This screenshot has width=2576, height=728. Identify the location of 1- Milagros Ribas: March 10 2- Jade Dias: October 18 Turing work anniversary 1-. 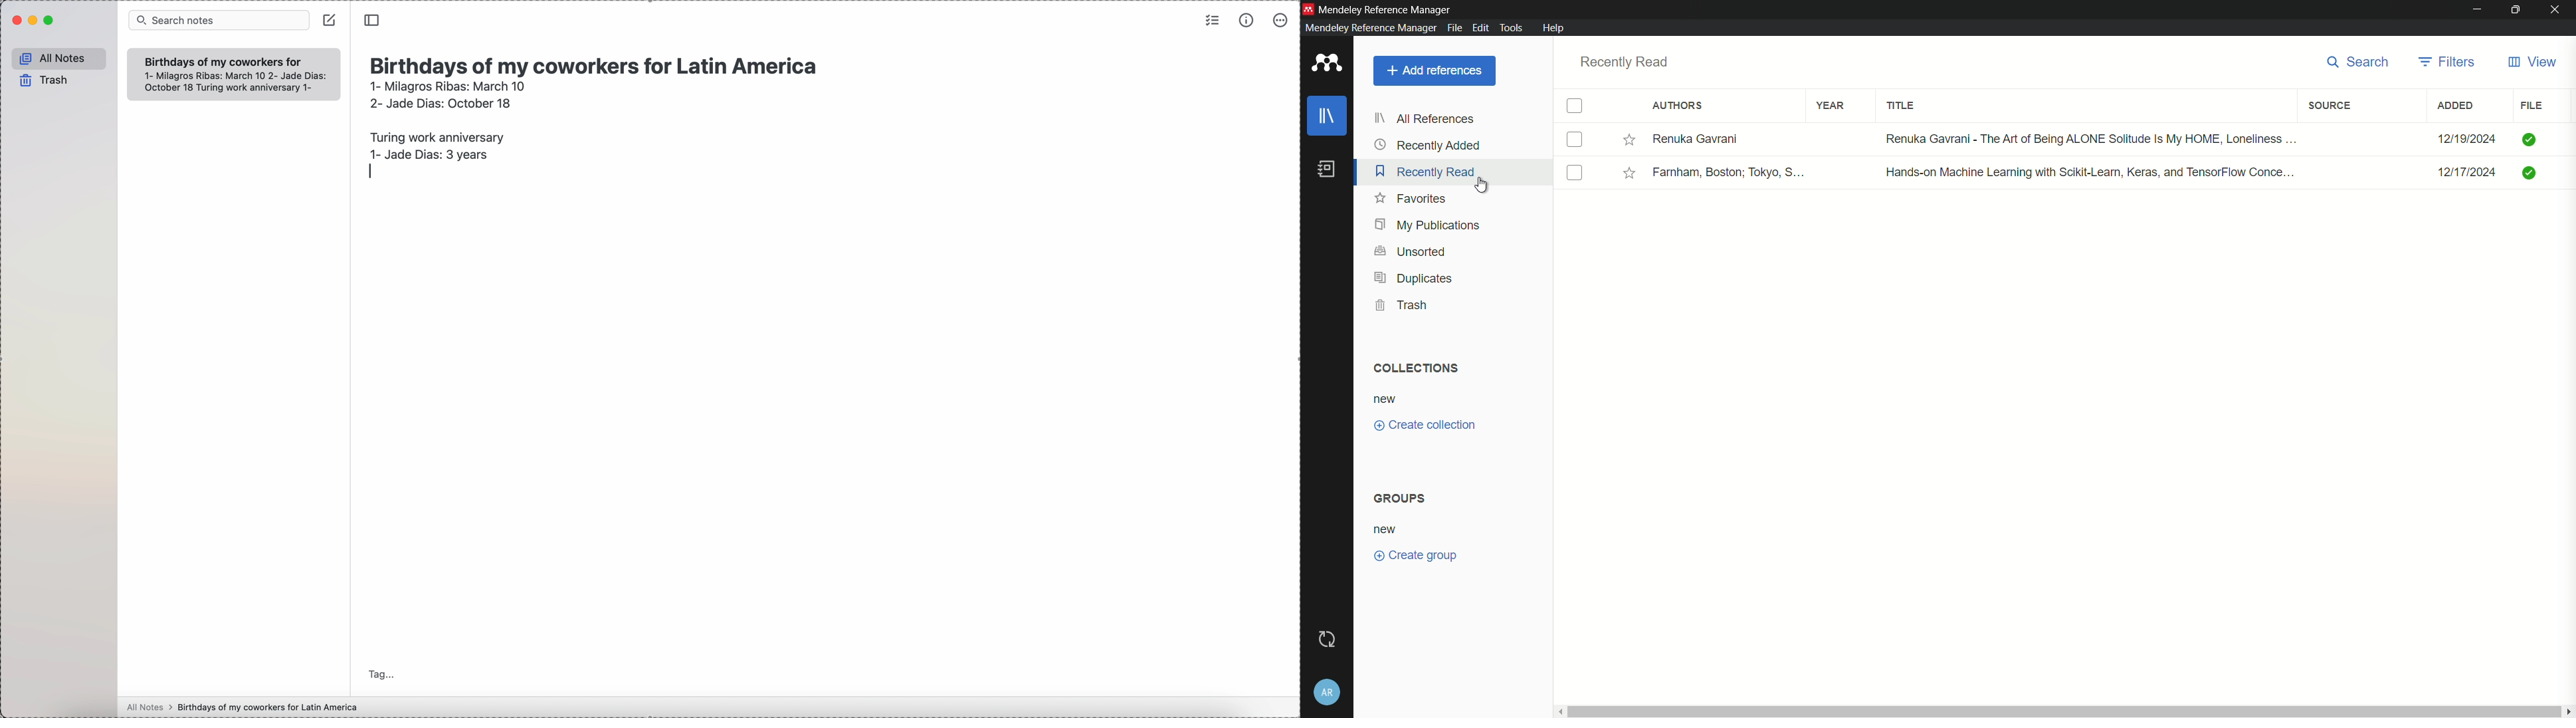
(228, 82).